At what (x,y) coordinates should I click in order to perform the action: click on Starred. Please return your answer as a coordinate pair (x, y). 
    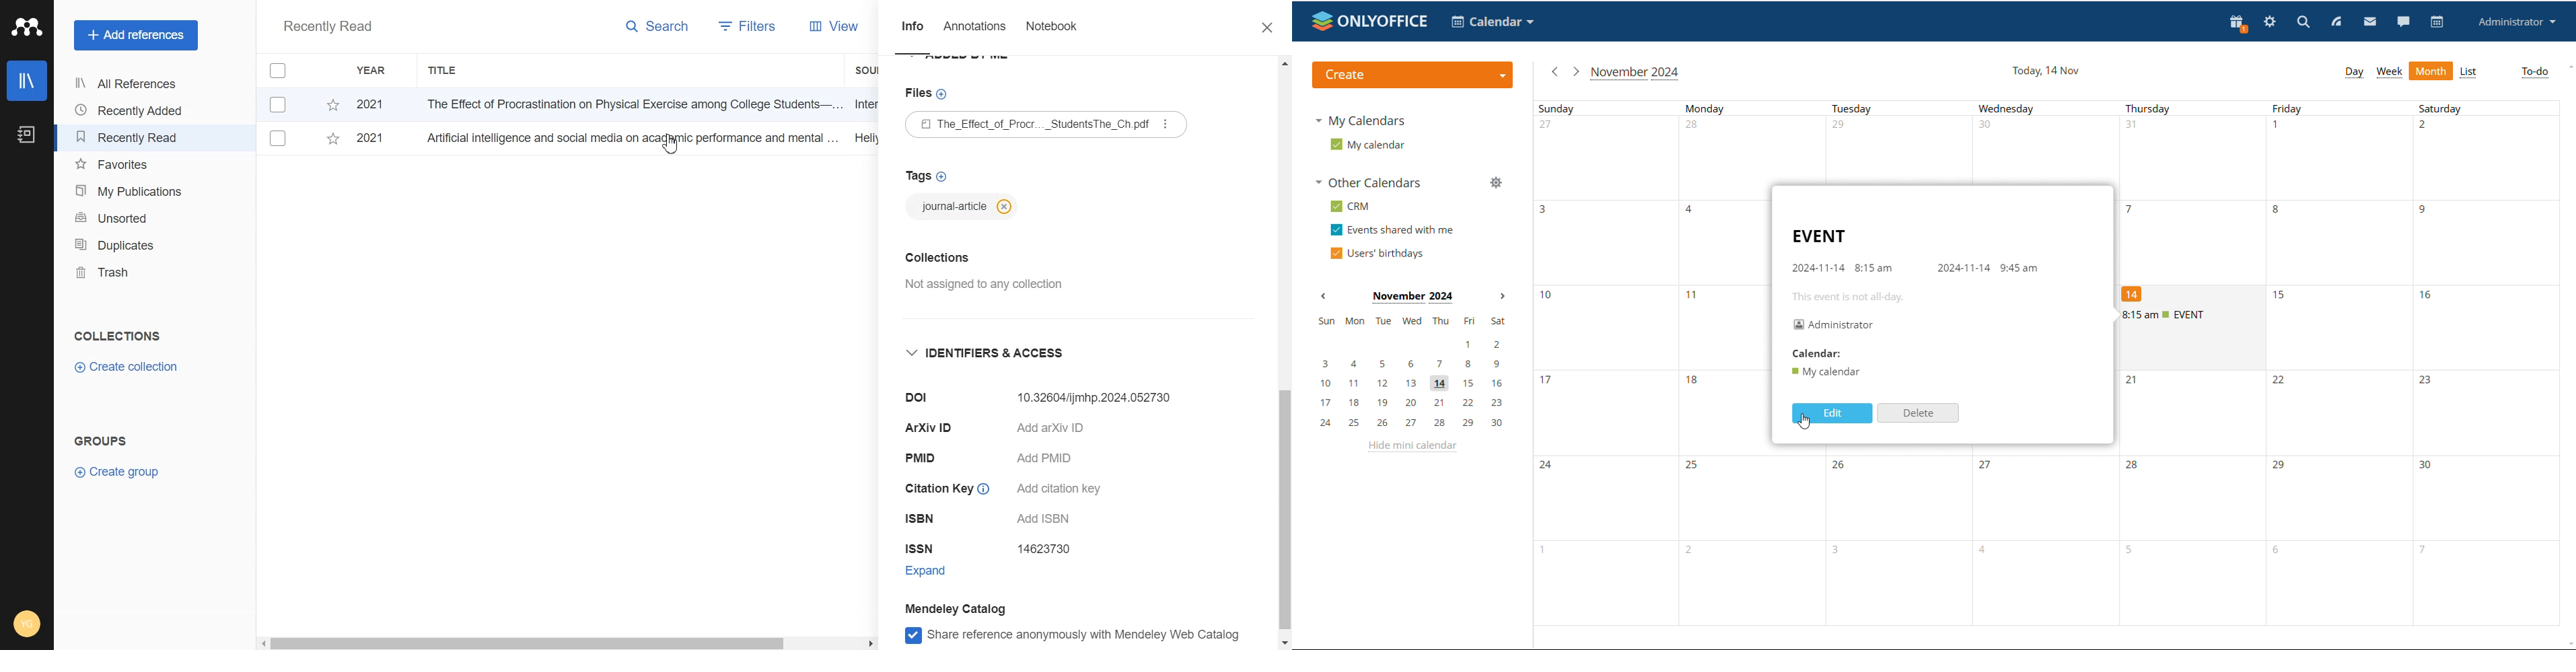
    Looking at the image, I should click on (332, 105).